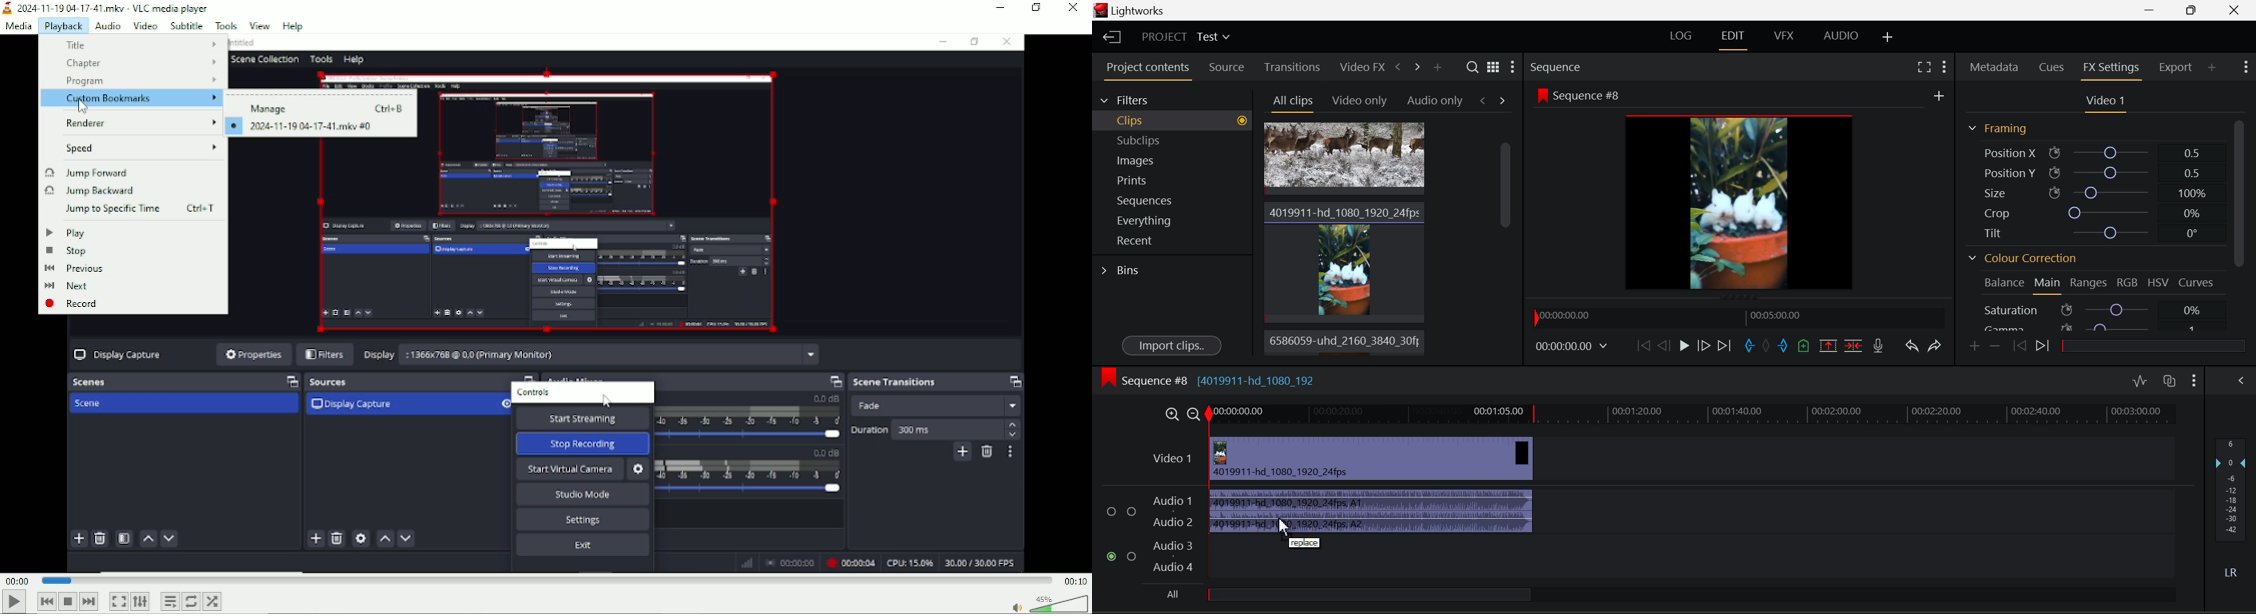  I want to click on To Start, so click(1644, 345).